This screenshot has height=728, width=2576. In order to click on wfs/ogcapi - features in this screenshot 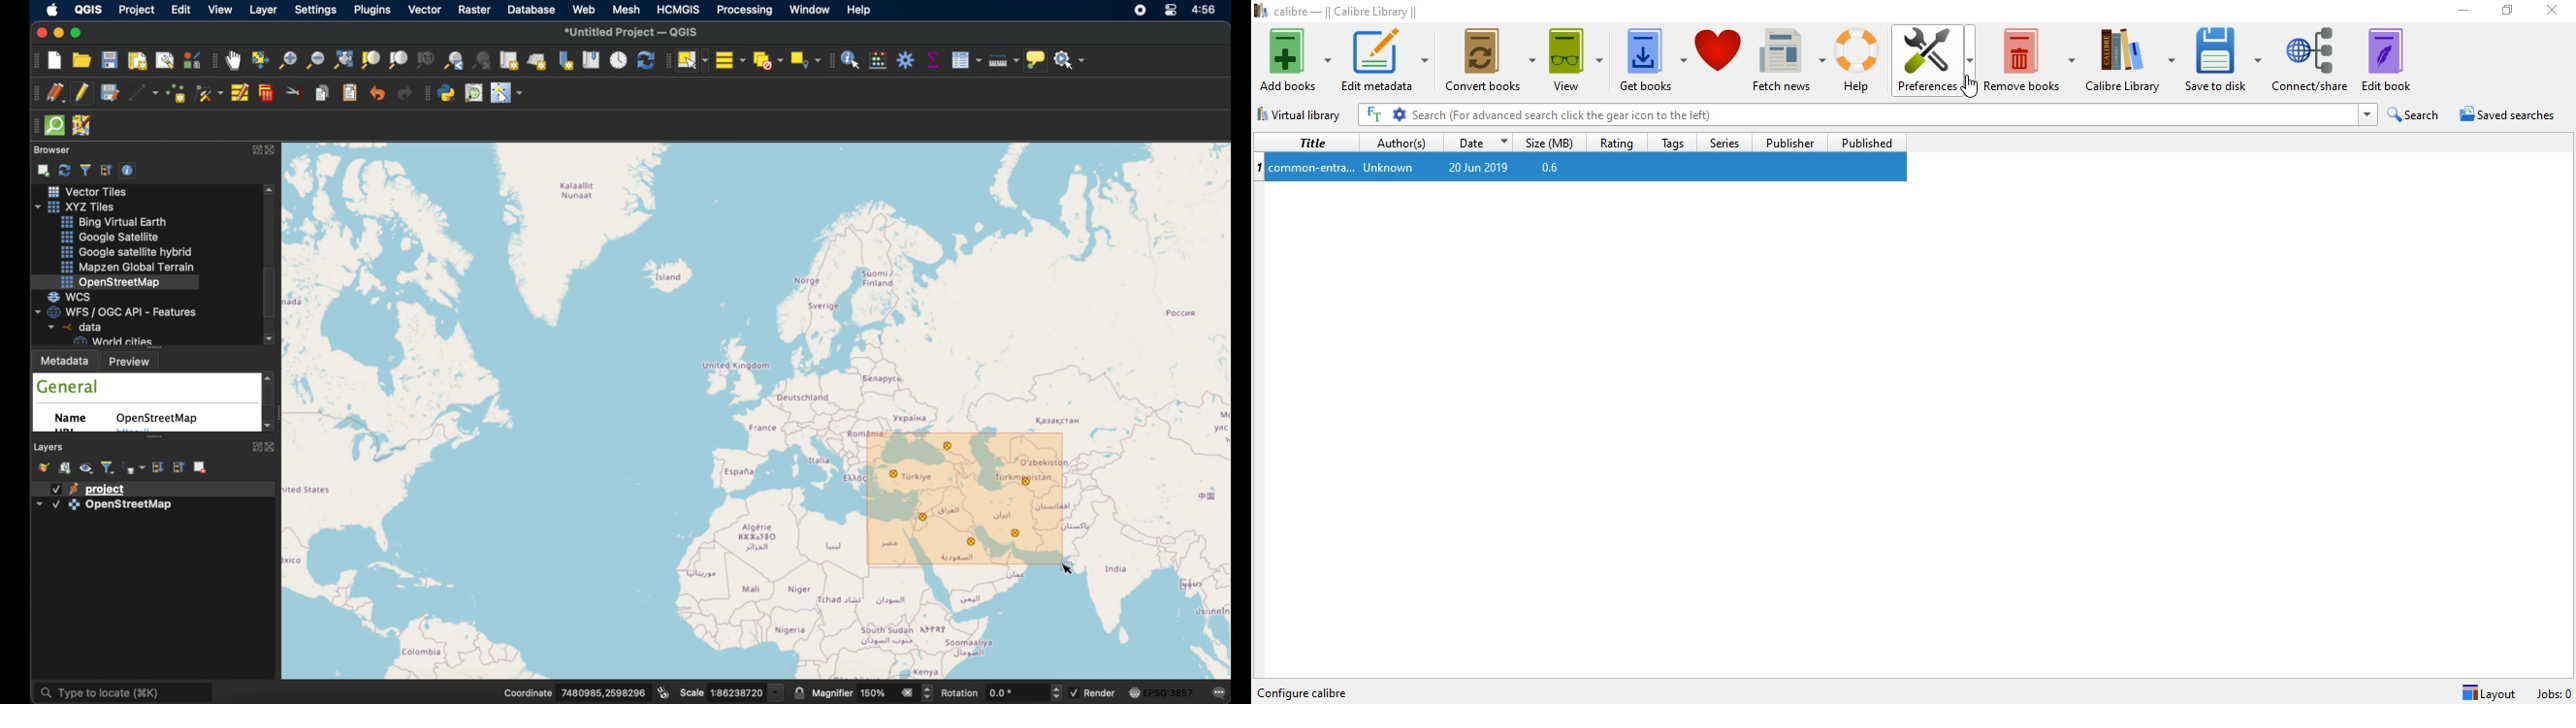, I will do `click(117, 311)`.